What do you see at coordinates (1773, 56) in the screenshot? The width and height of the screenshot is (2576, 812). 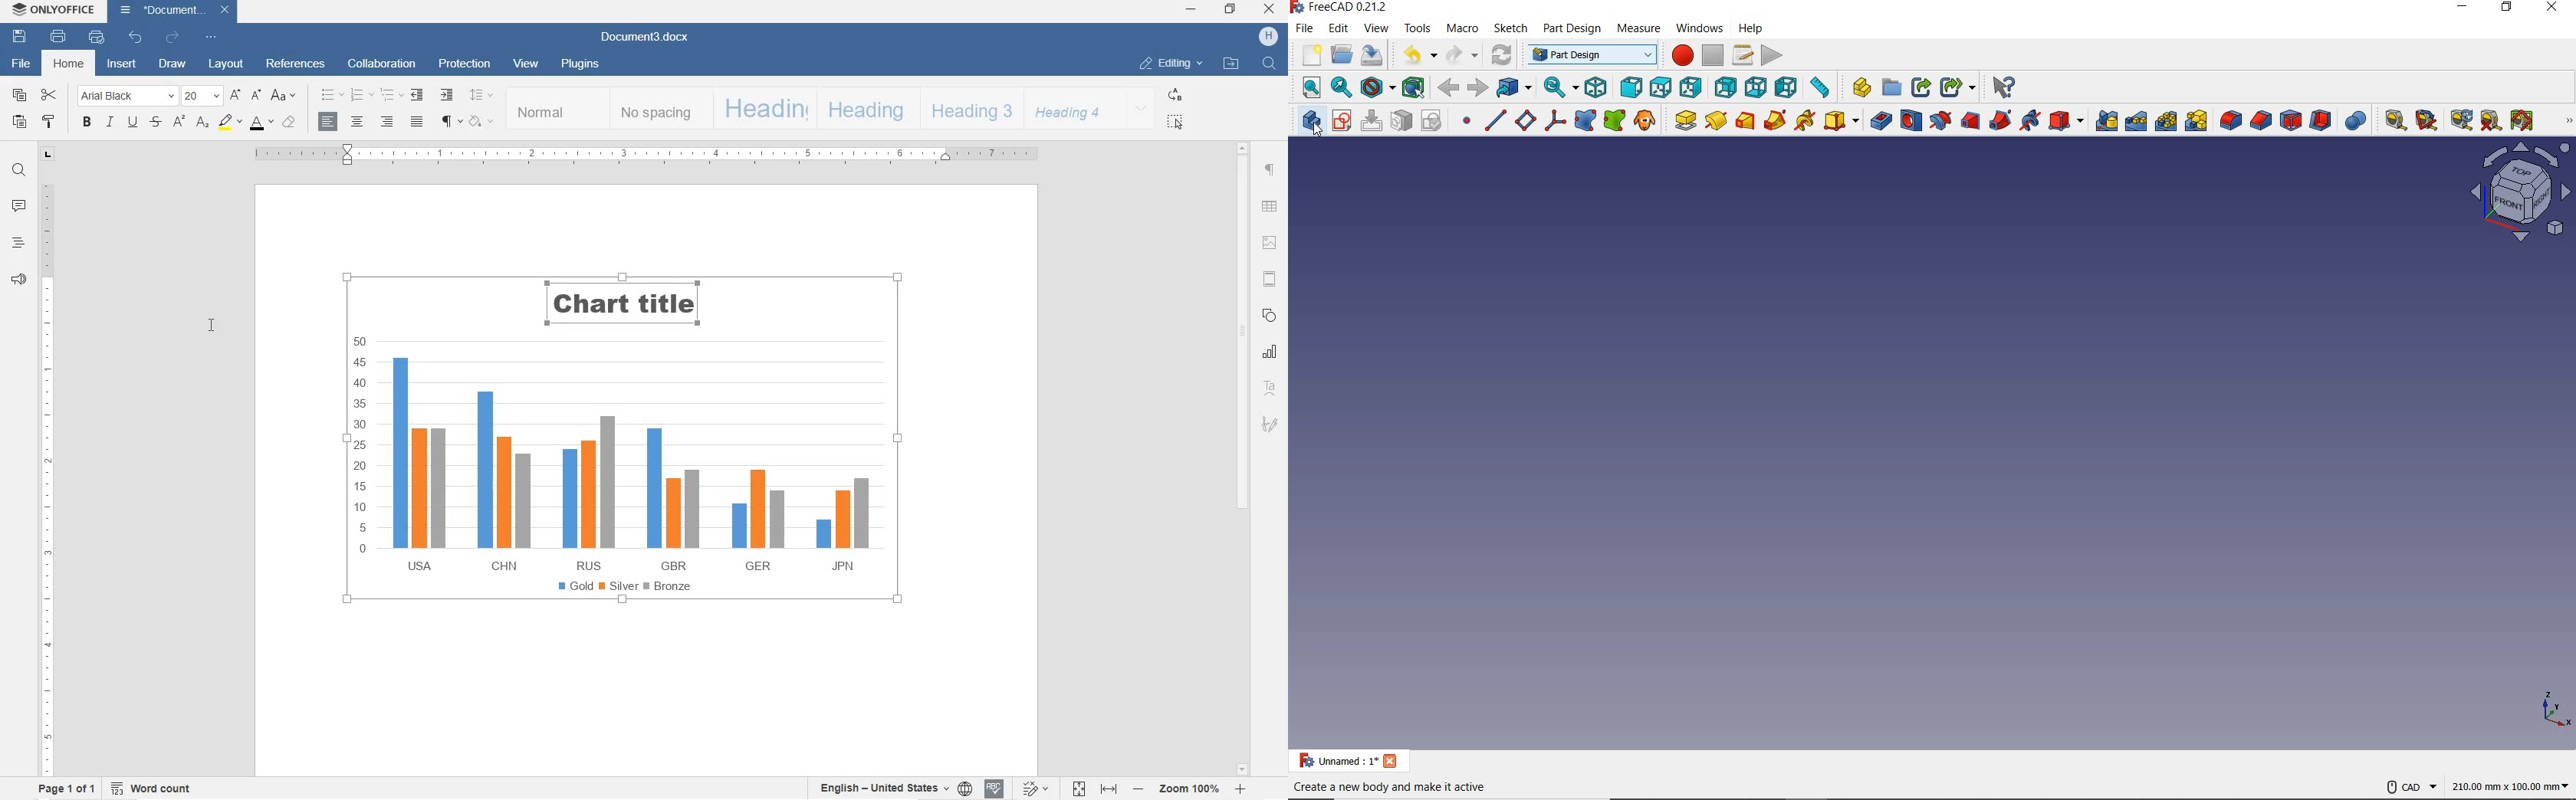 I see `execute macro` at bounding box center [1773, 56].